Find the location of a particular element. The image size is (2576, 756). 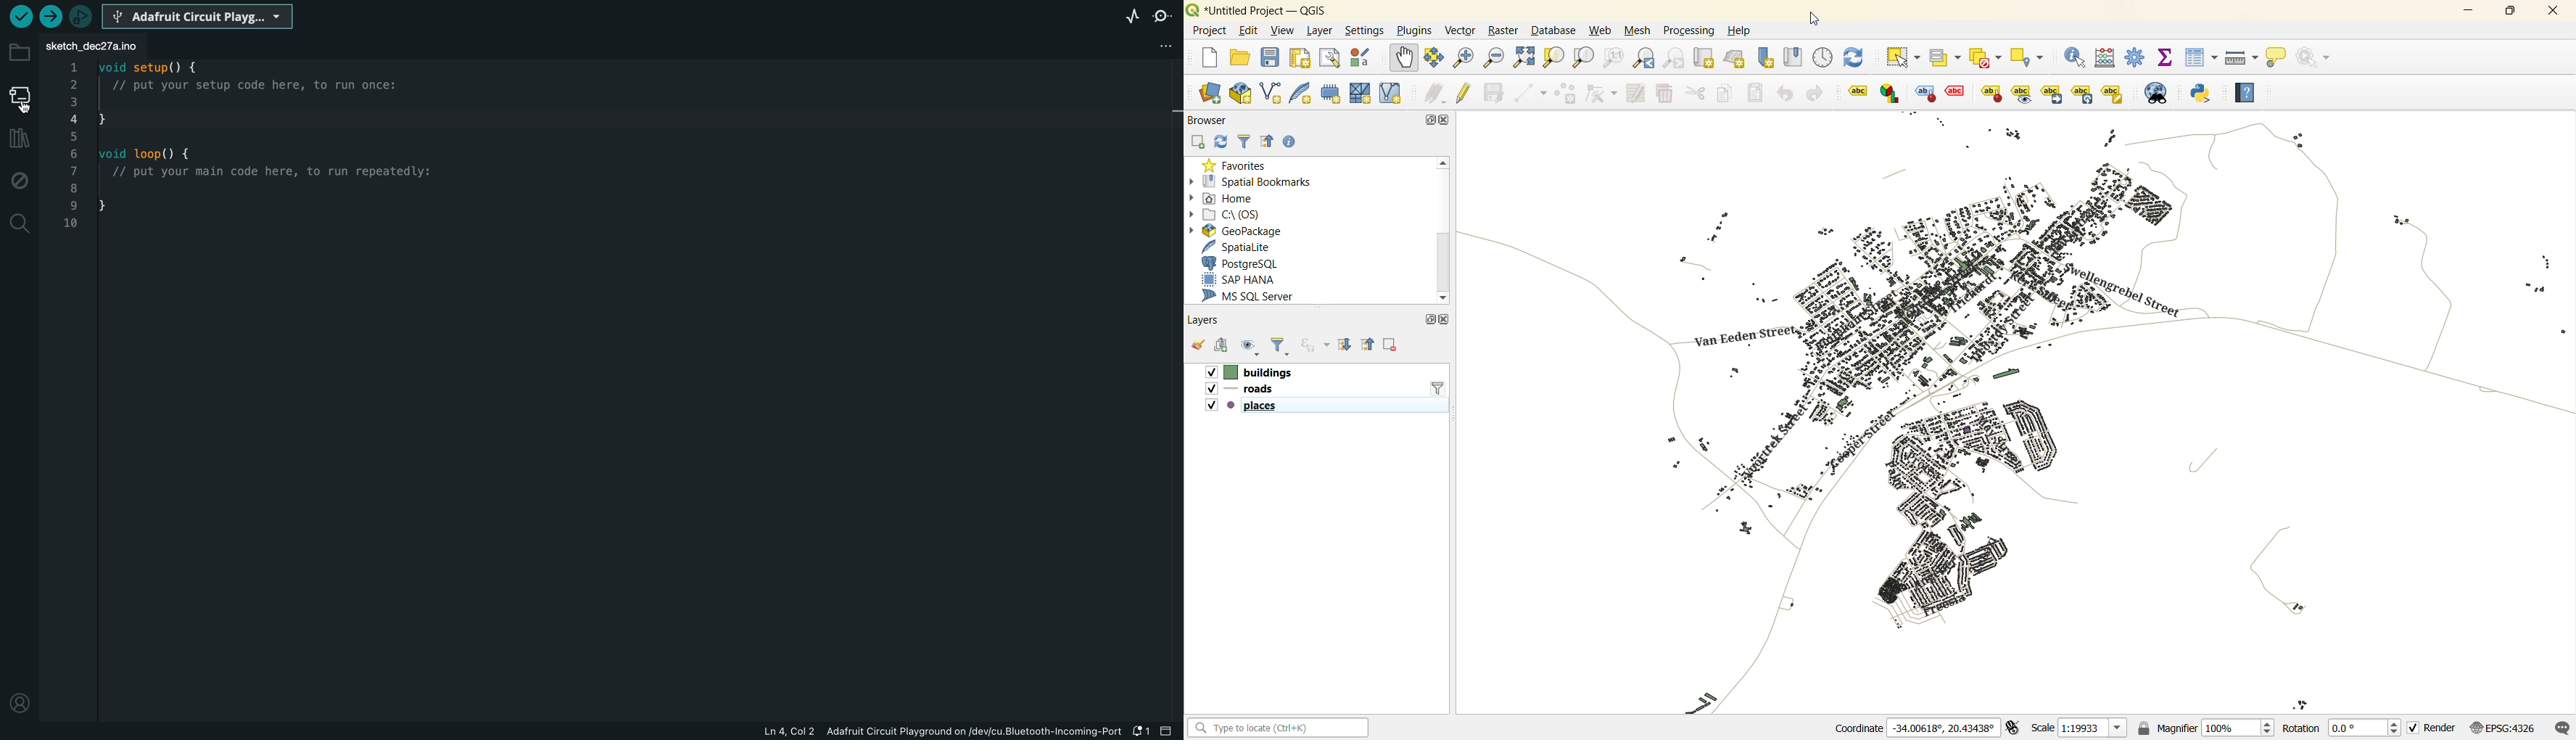

debug is located at coordinates (19, 181).